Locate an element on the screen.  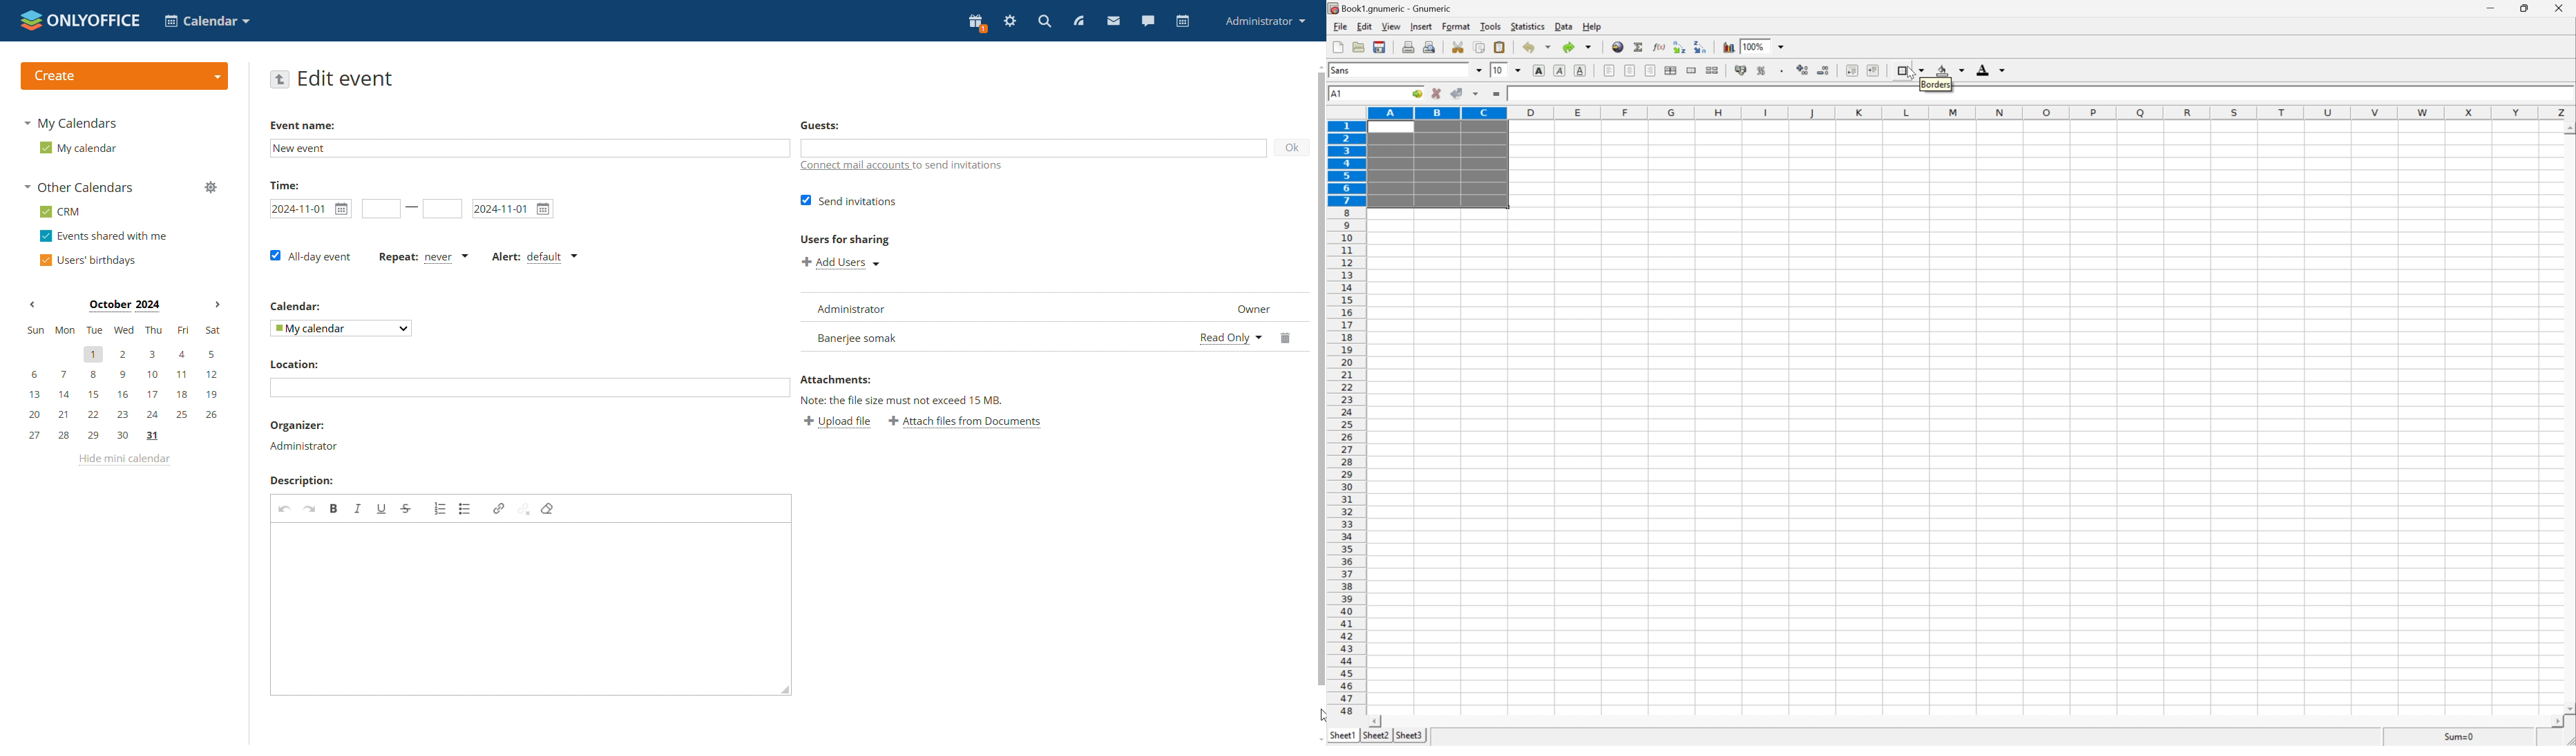
book1.gnumeric - Gnumeric is located at coordinates (1390, 8).